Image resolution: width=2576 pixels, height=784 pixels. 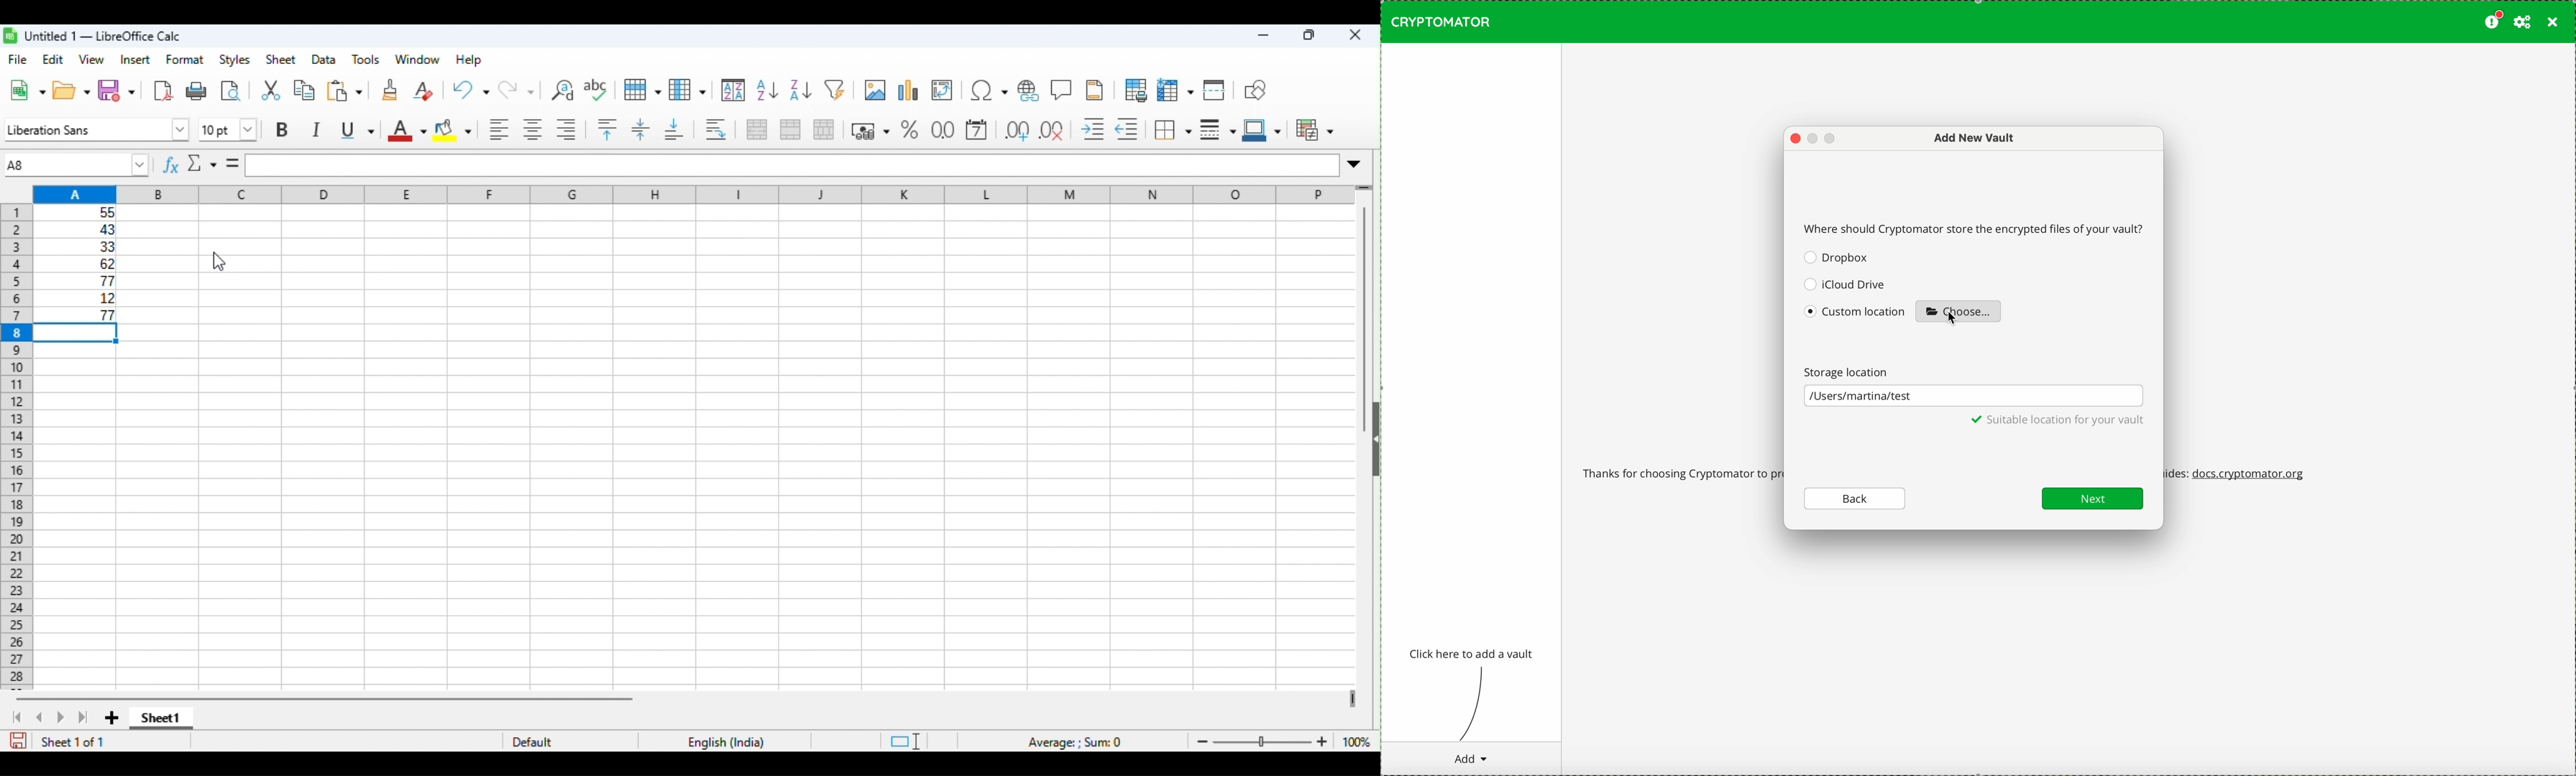 What do you see at coordinates (756, 129) in the screenshot?
I see `merge and center` at bounding box center [756, 129].